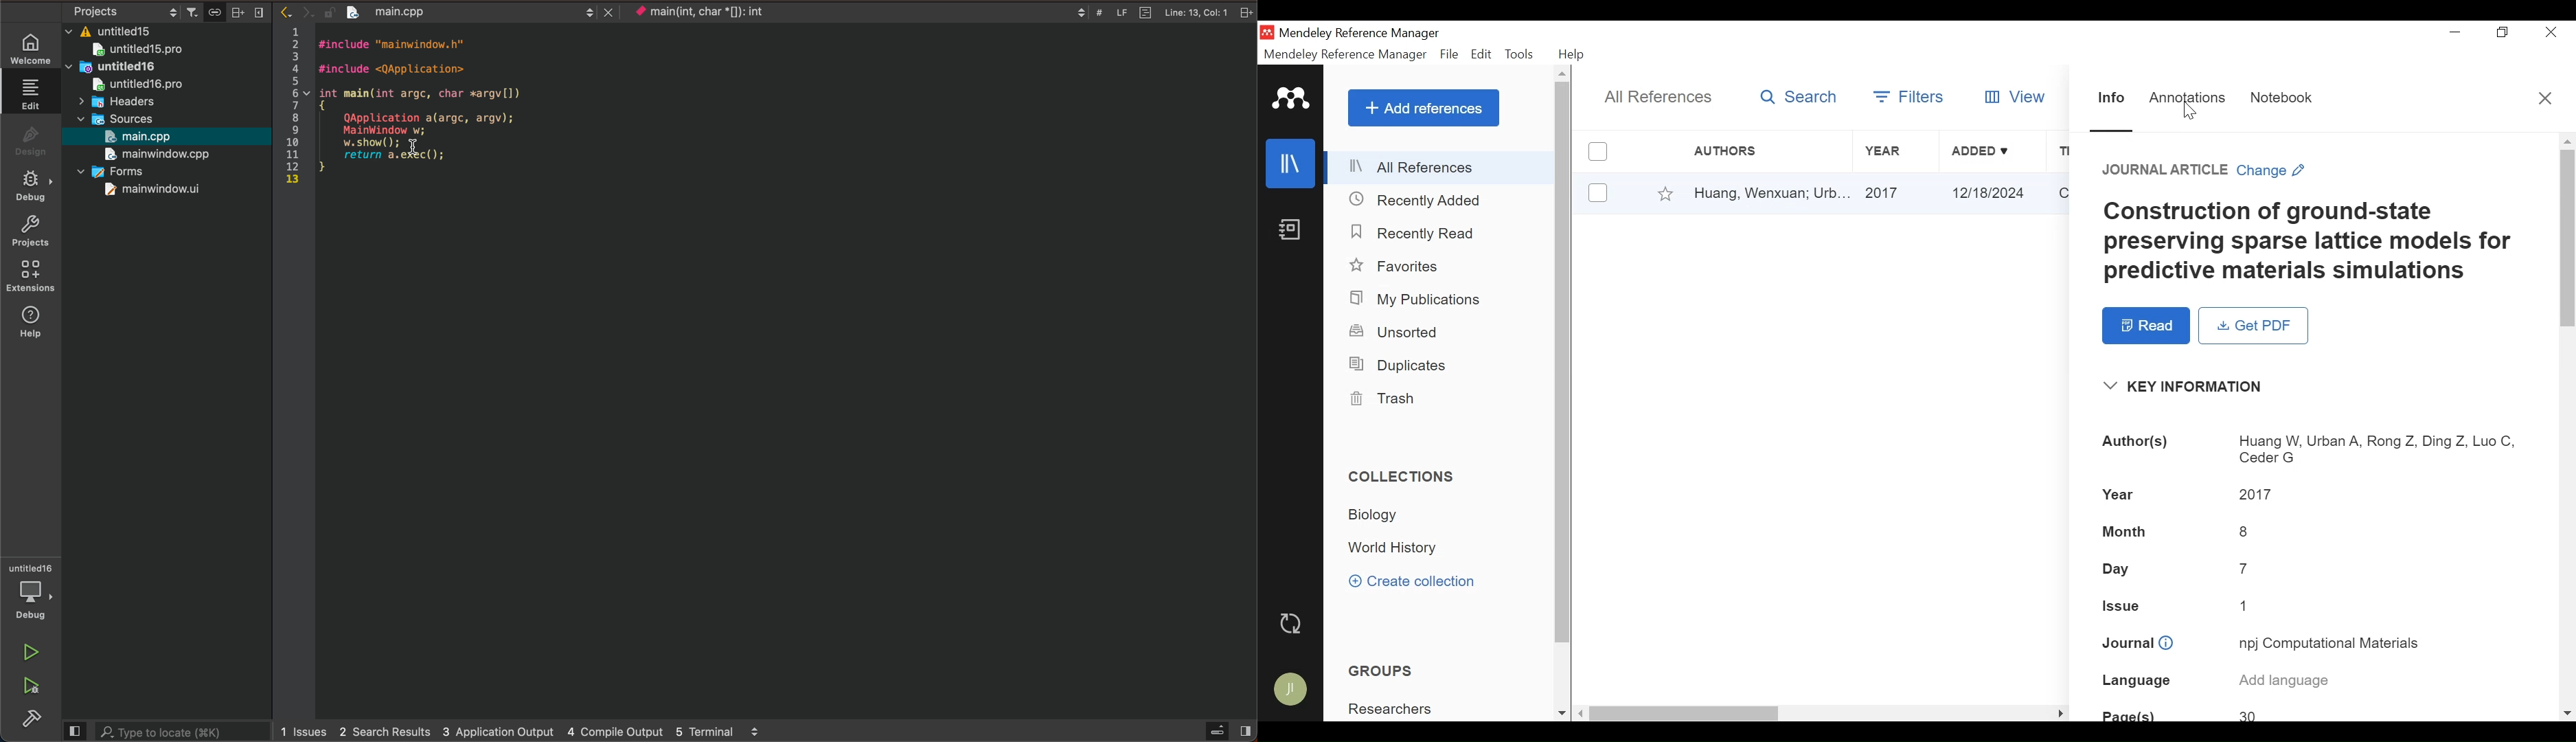  What do you see at coordinates (2252, 715) in the screenshot?
I see `30` at bounding box center [2252, 715].